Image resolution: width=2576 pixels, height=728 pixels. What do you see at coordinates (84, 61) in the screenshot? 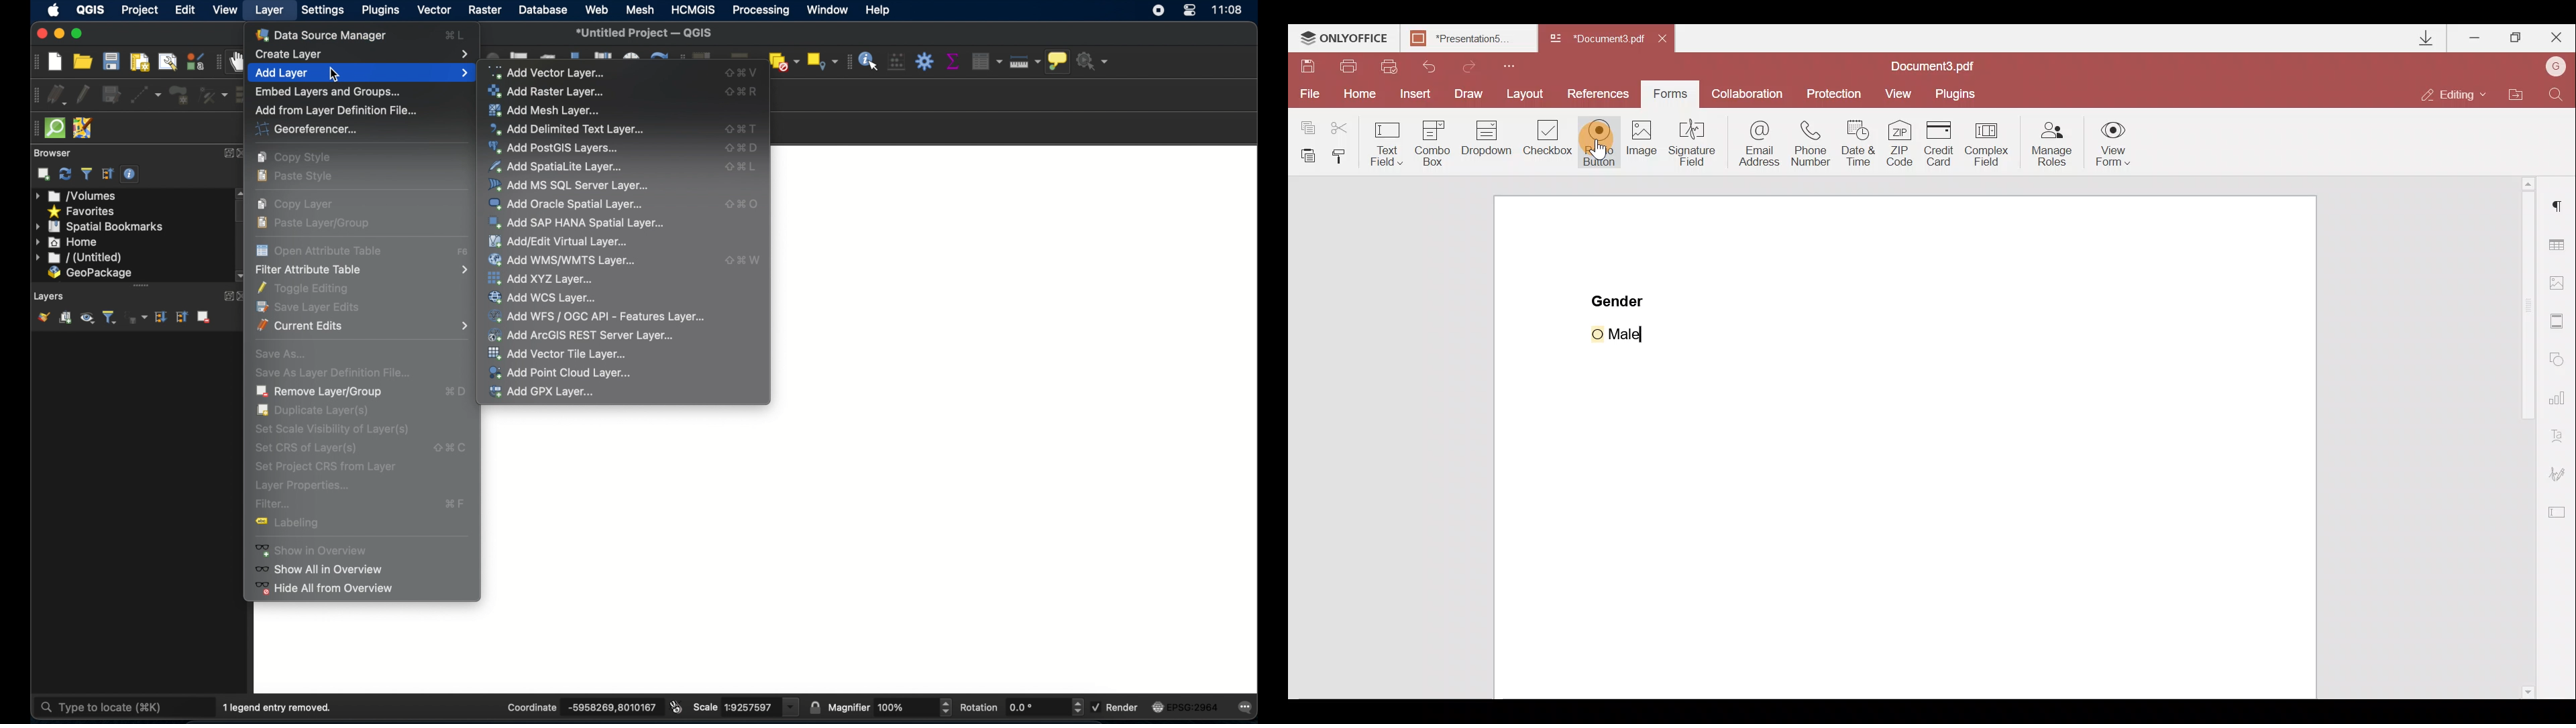
I see `open project` at bounding box center [84, 61].